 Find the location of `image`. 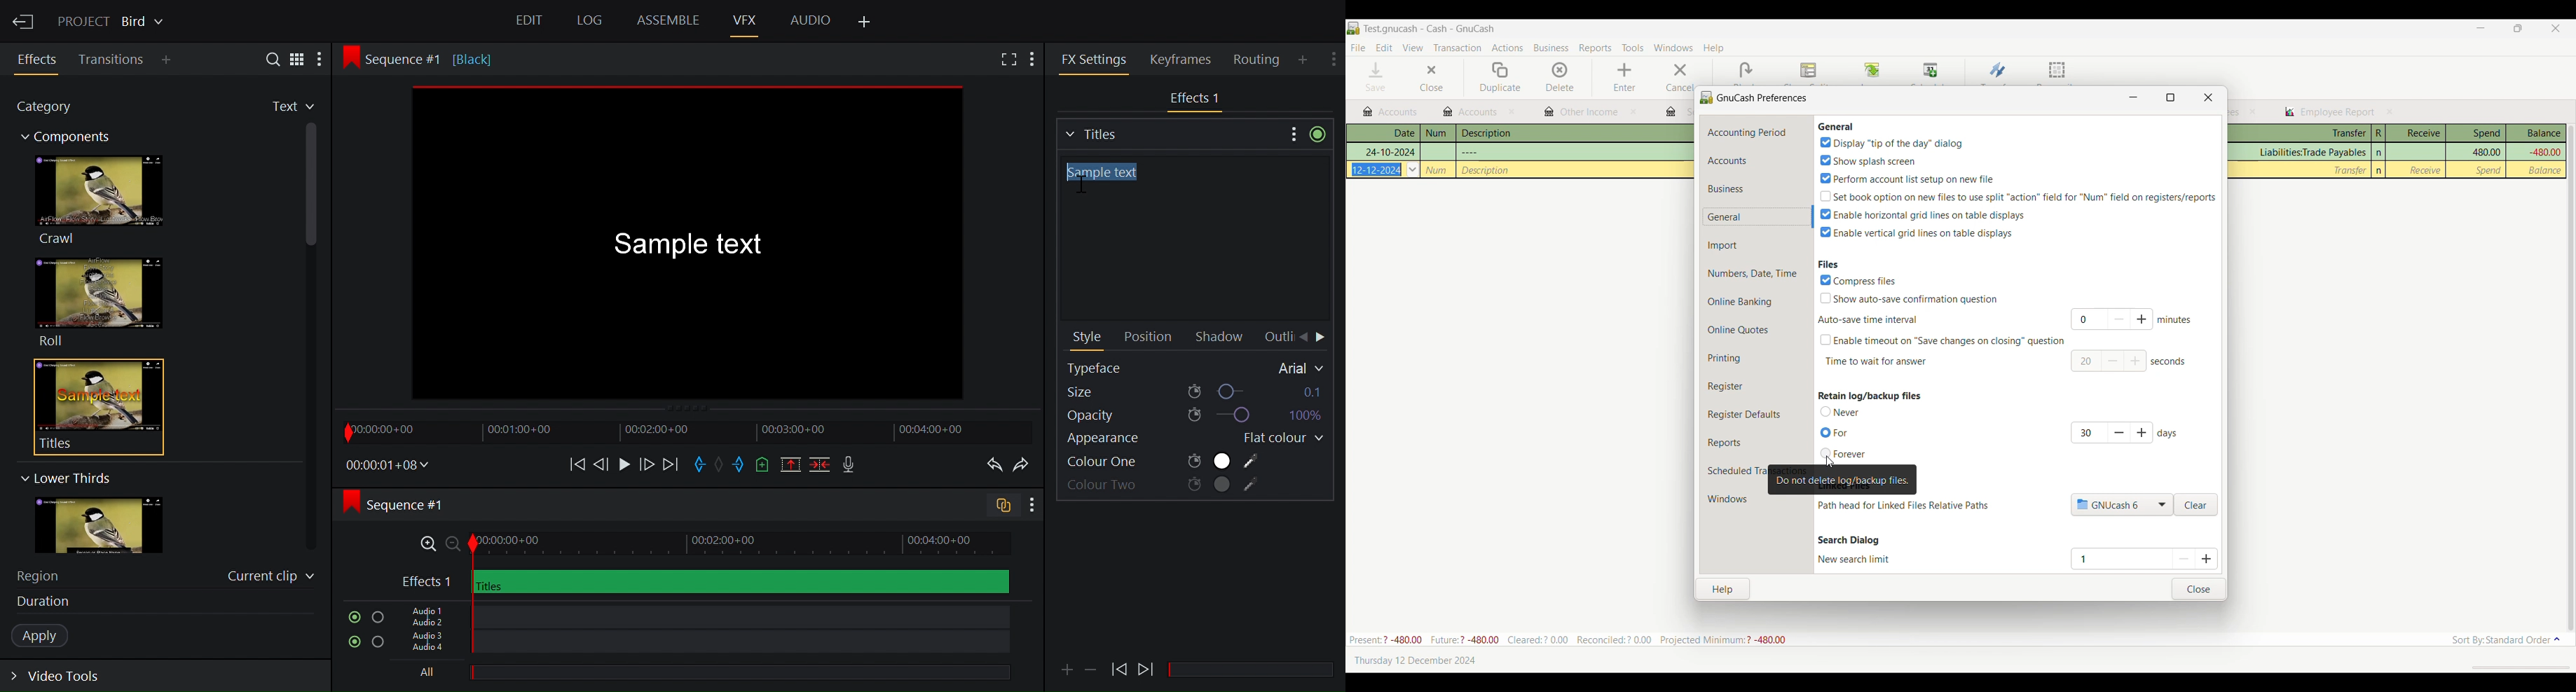

image is located at coordinates (113, 526).